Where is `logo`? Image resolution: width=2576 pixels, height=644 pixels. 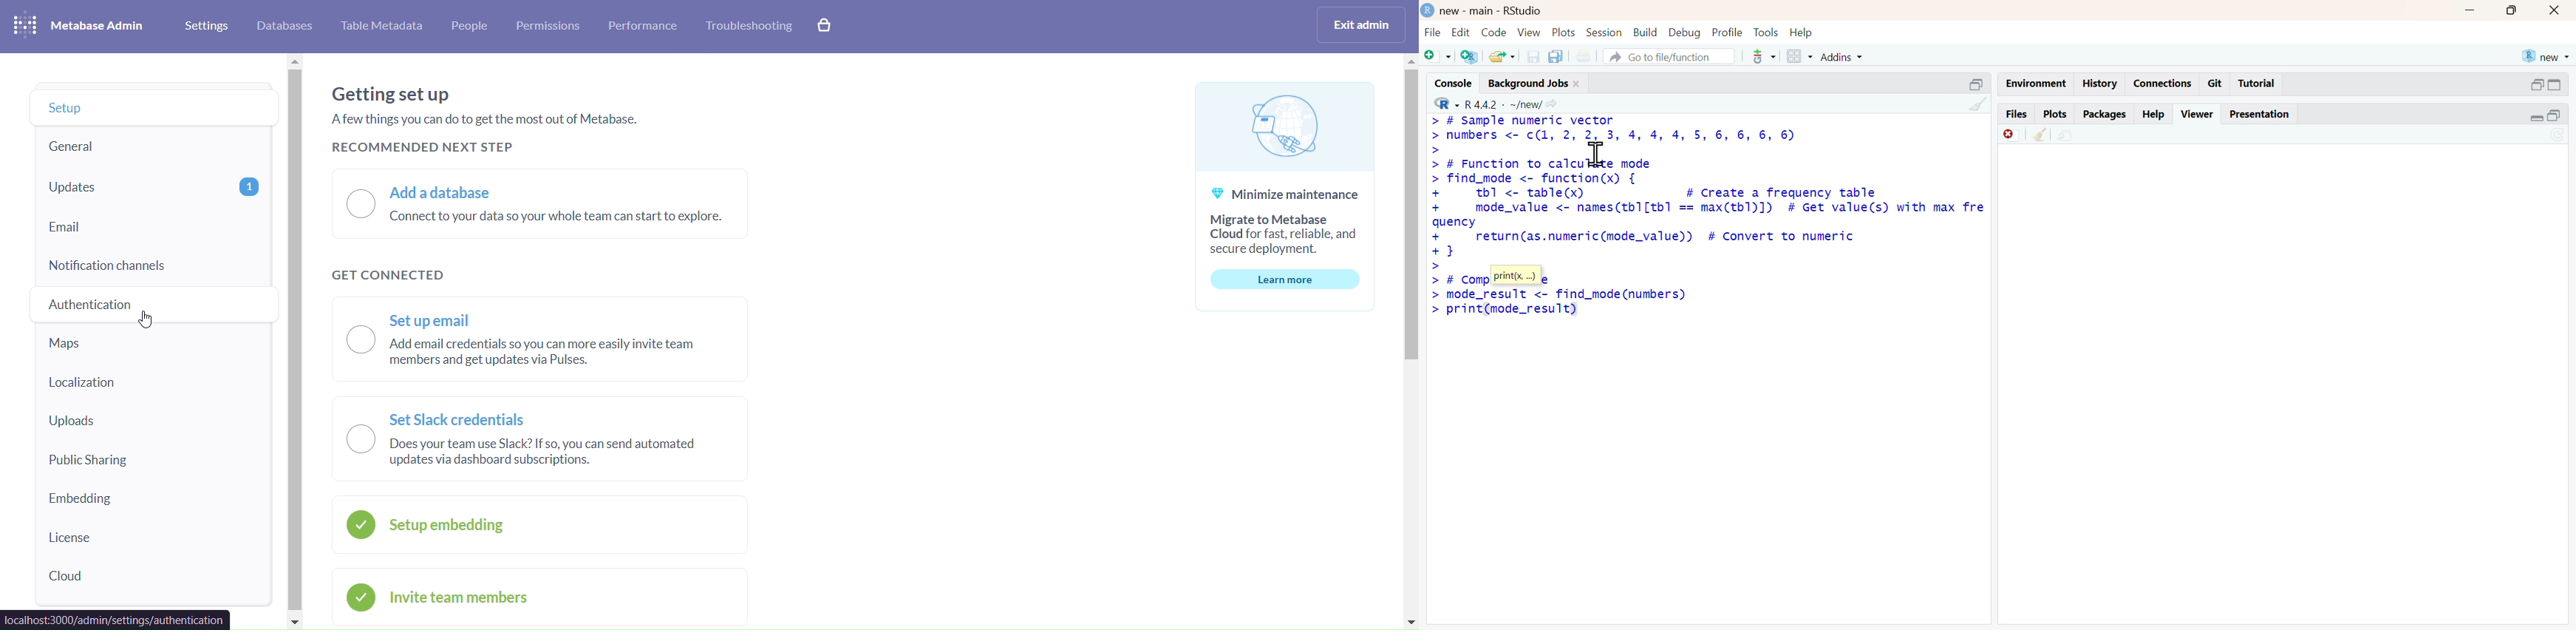 logo is located at coordinates (1429, 10).